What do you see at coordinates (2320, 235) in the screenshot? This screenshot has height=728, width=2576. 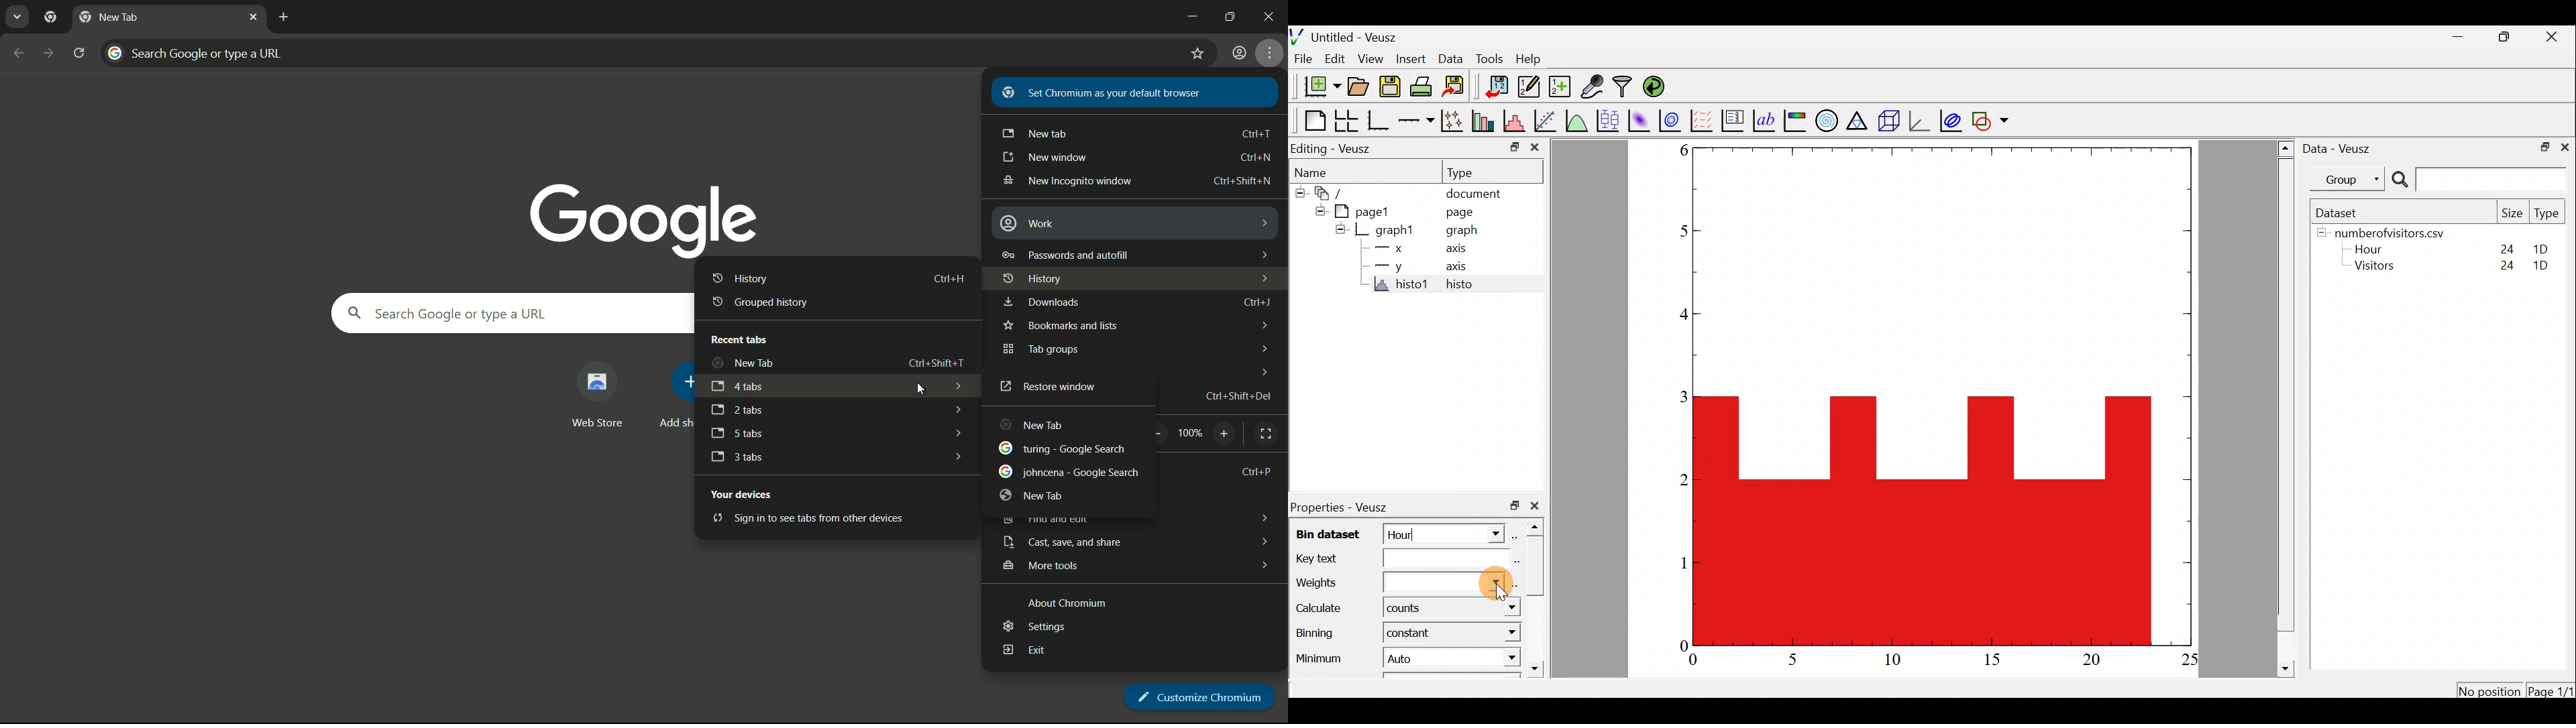 I see `hide sub menu` at bounding box center [2320, 235].